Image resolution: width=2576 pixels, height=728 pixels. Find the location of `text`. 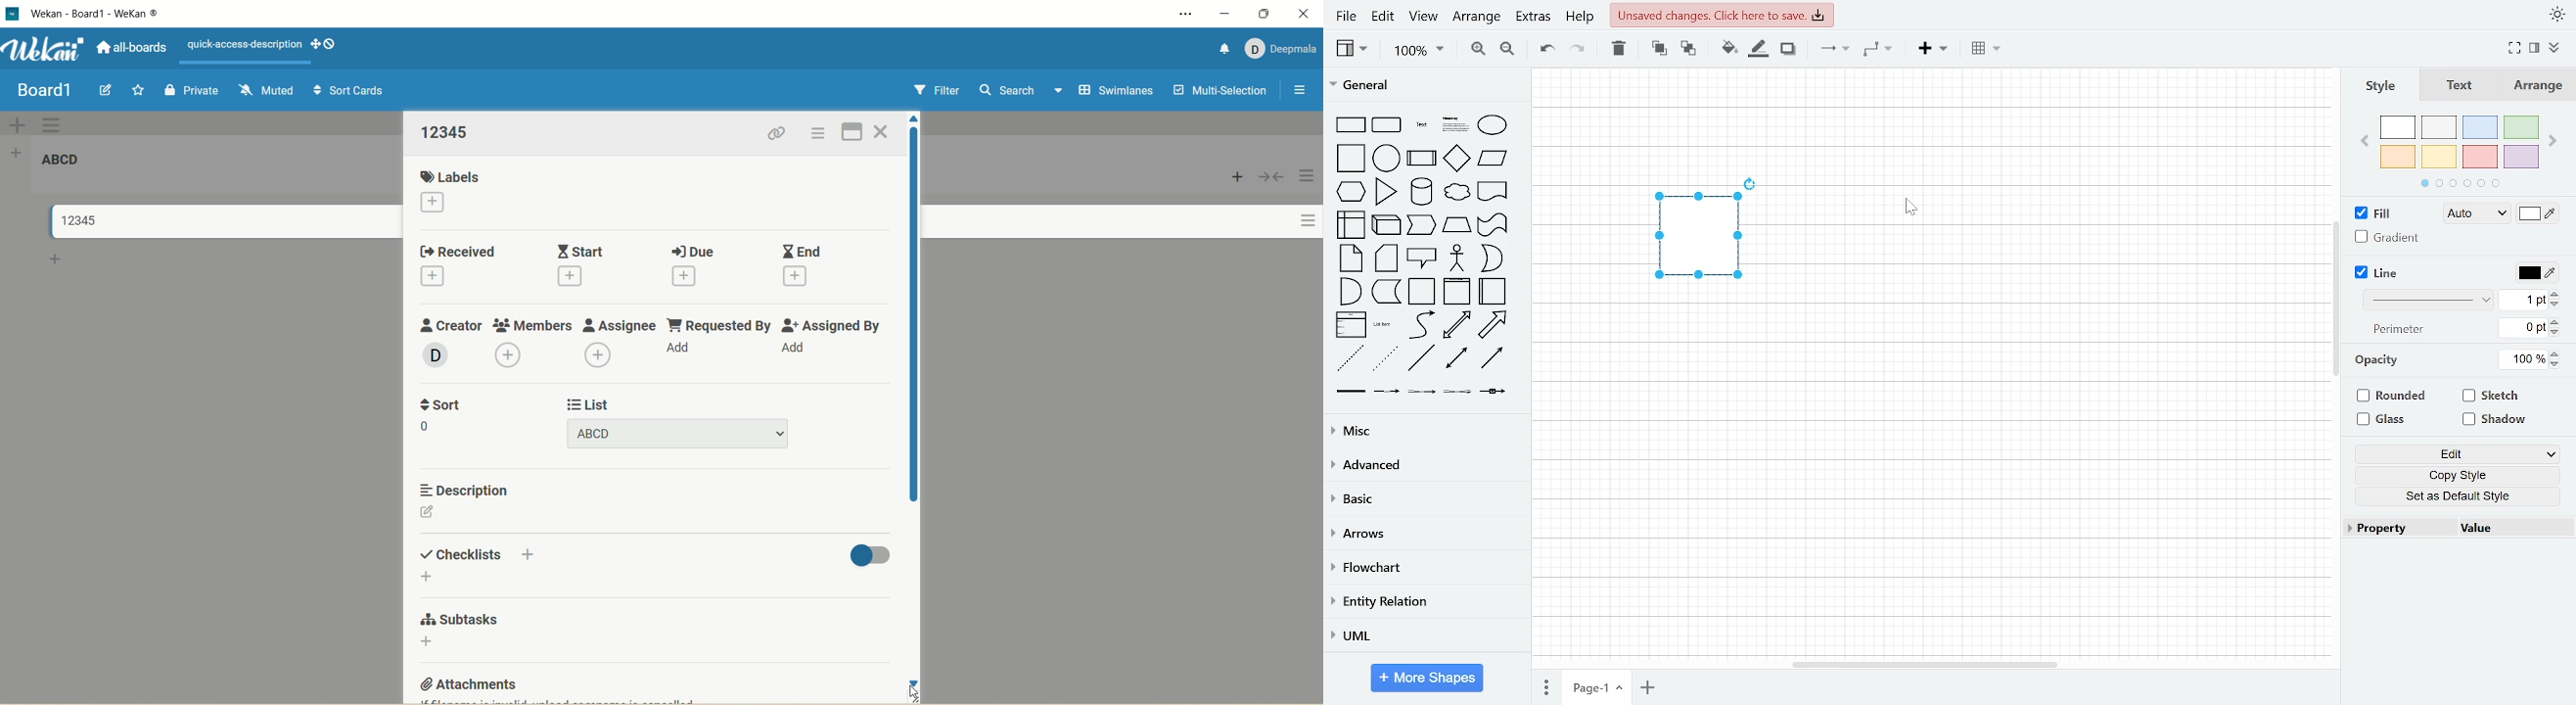

text is located at coordinates (2457, 84).